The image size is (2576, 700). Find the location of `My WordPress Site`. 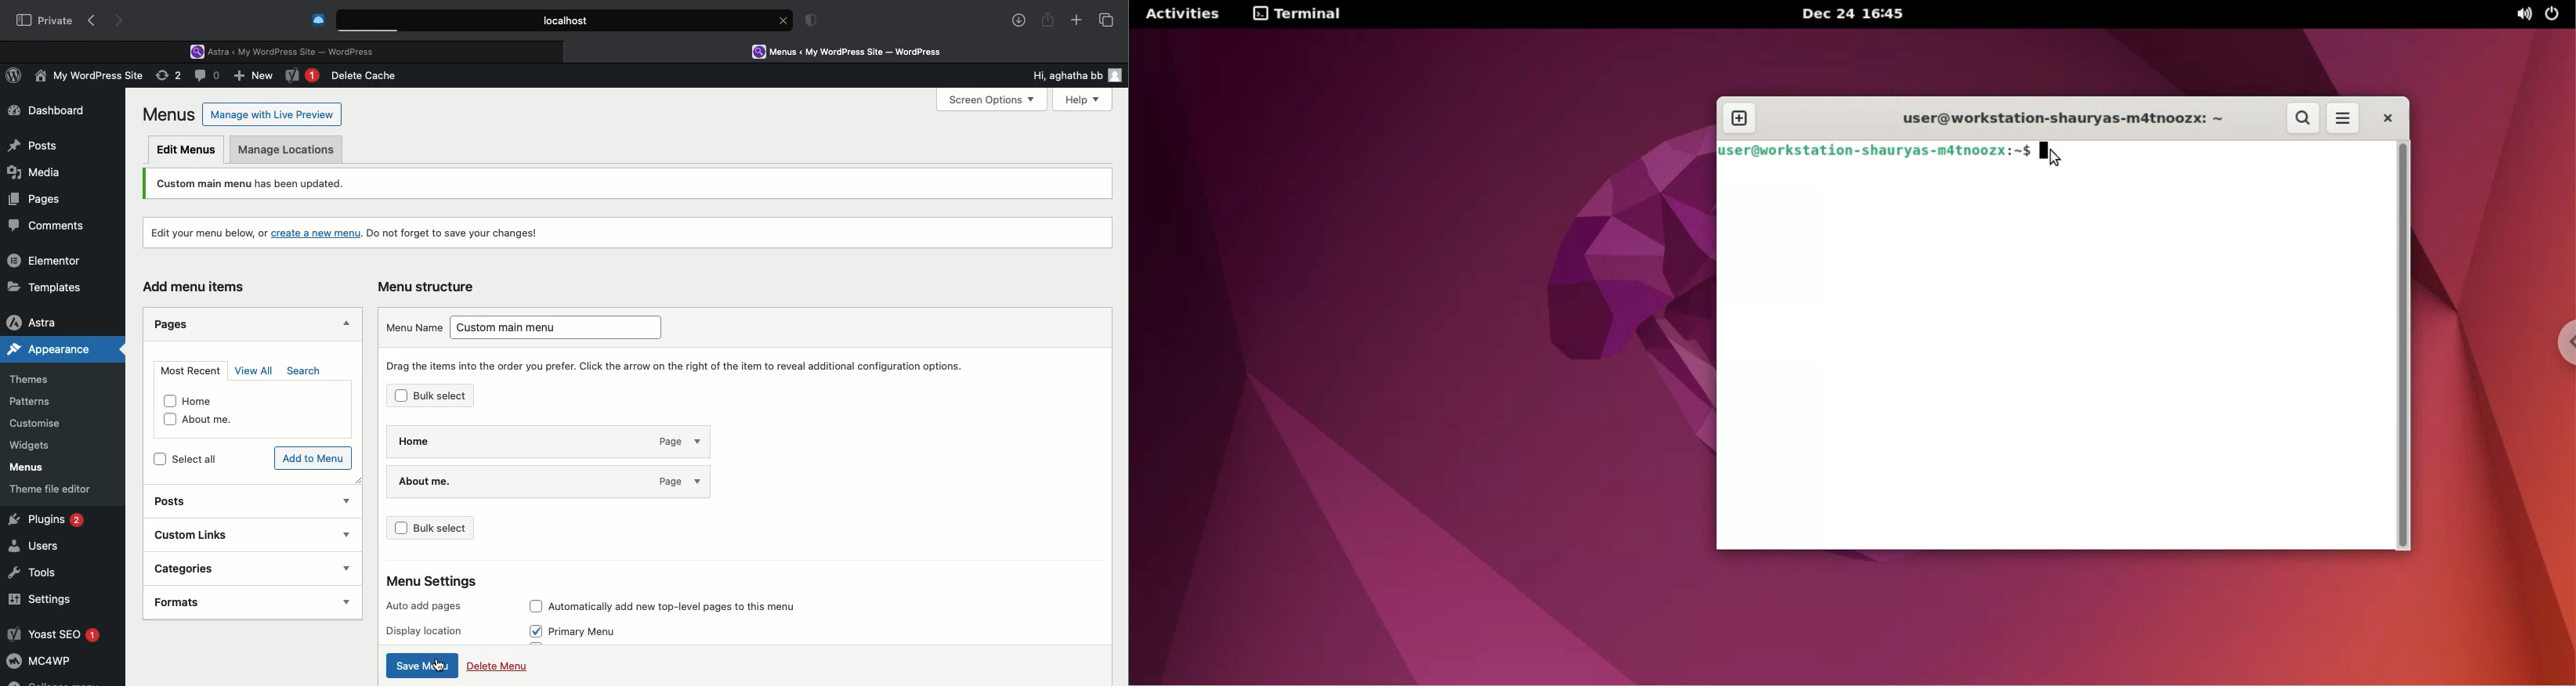

My WordPress Site is located at coordinates (86, 78).